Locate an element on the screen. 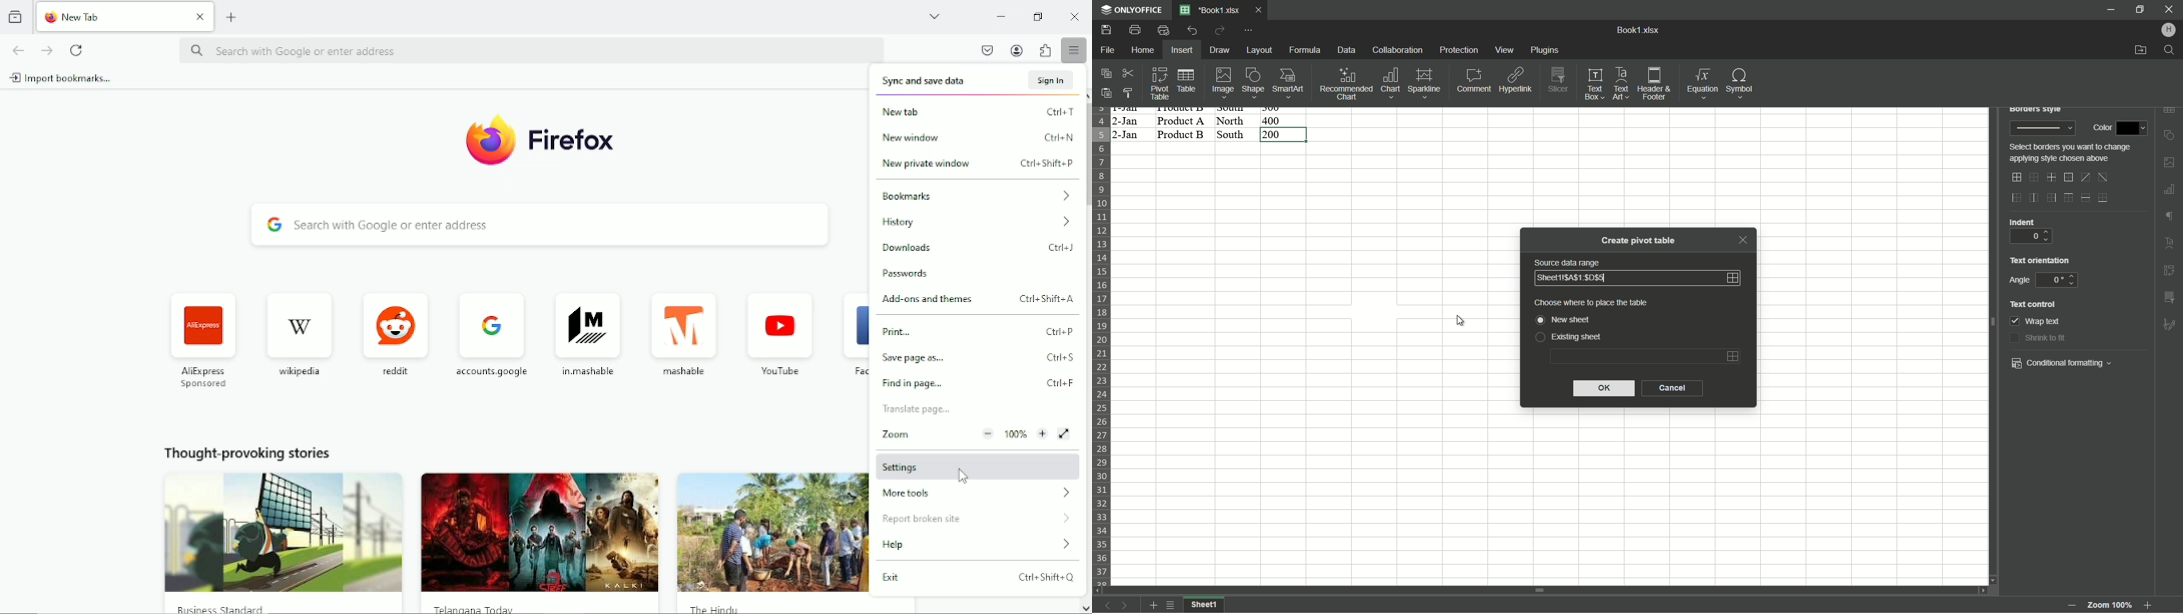 The image size is (2184, 616). open applications menu is located at coordinates (1074, 51).